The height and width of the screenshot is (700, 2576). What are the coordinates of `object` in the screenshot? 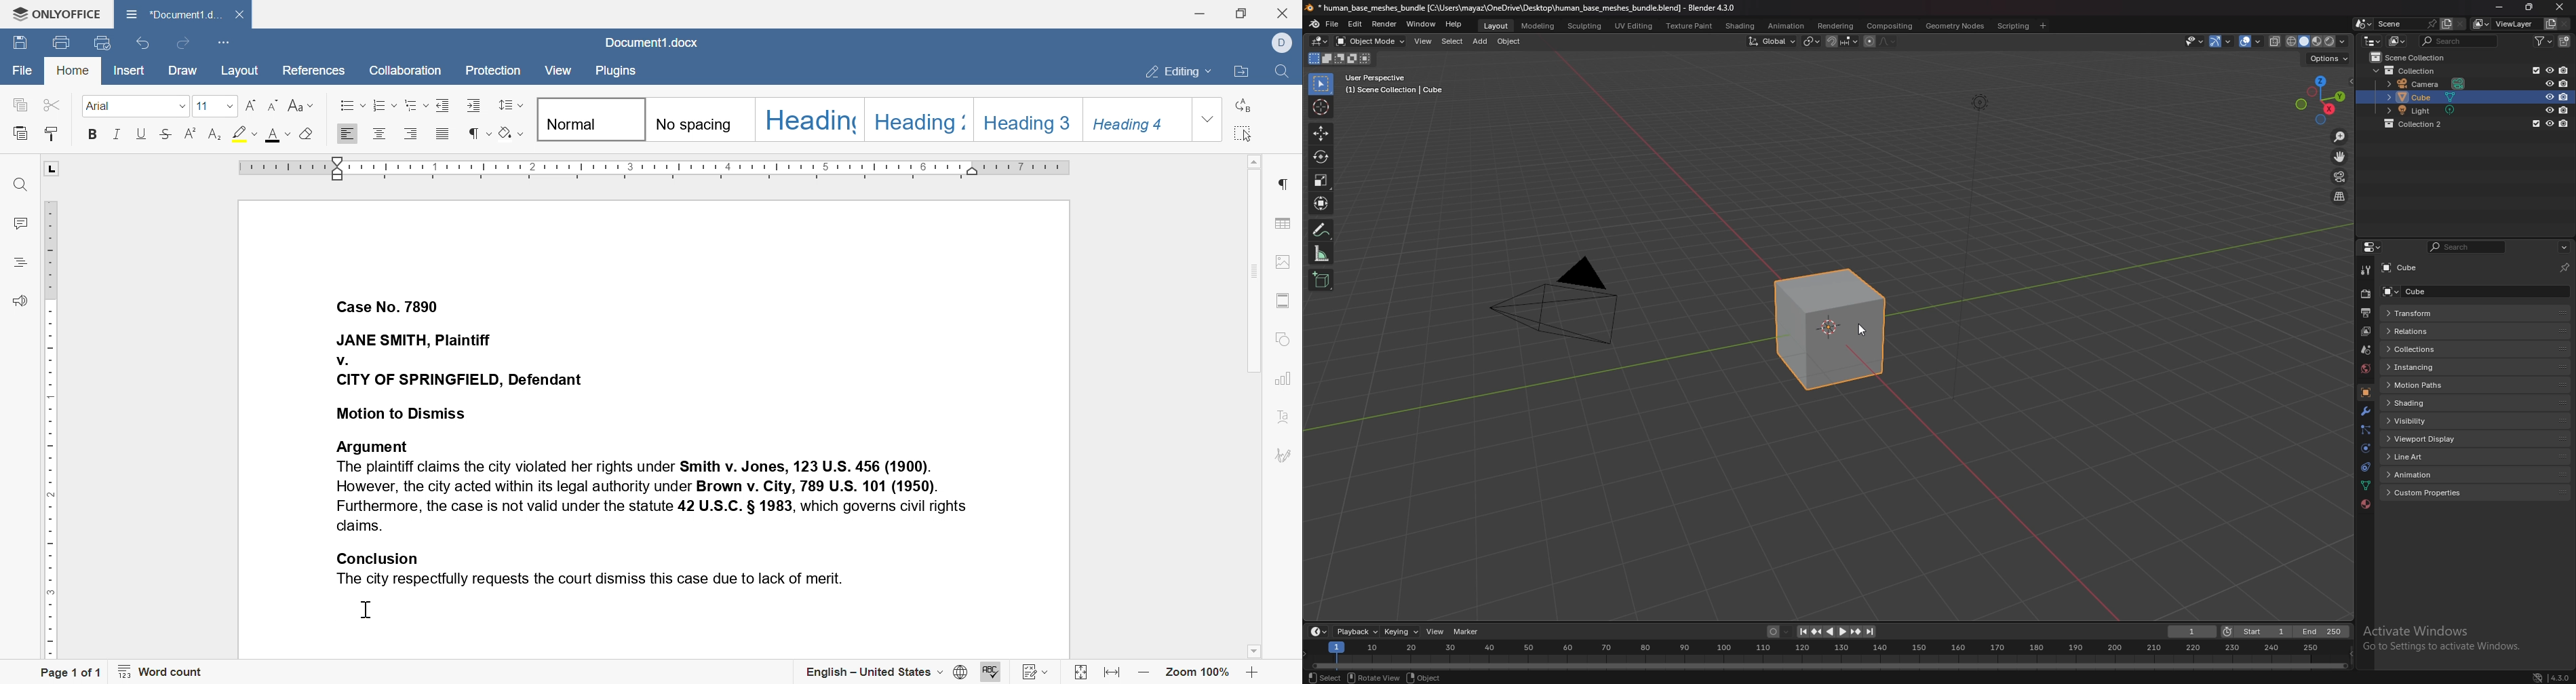 It's located at (2366, 393).